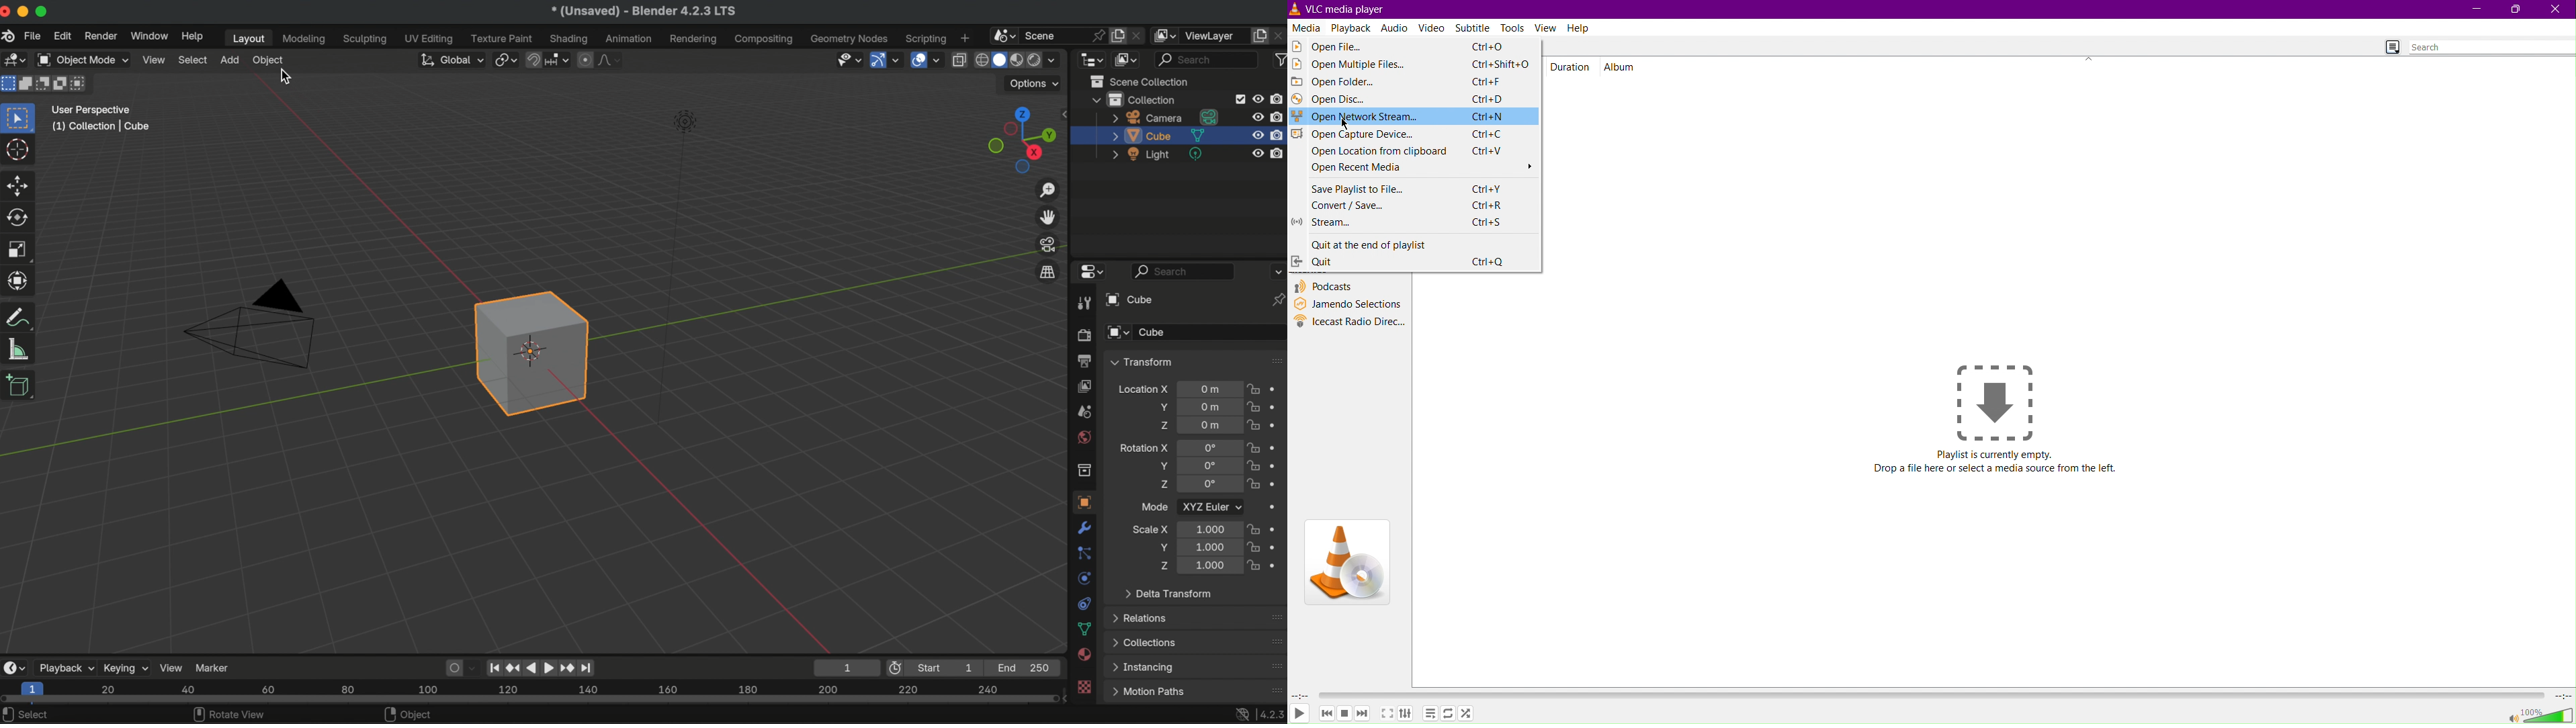  Describe the element at coordinates (2515, 10) in the screenshot. I see `Maximize` at that location.